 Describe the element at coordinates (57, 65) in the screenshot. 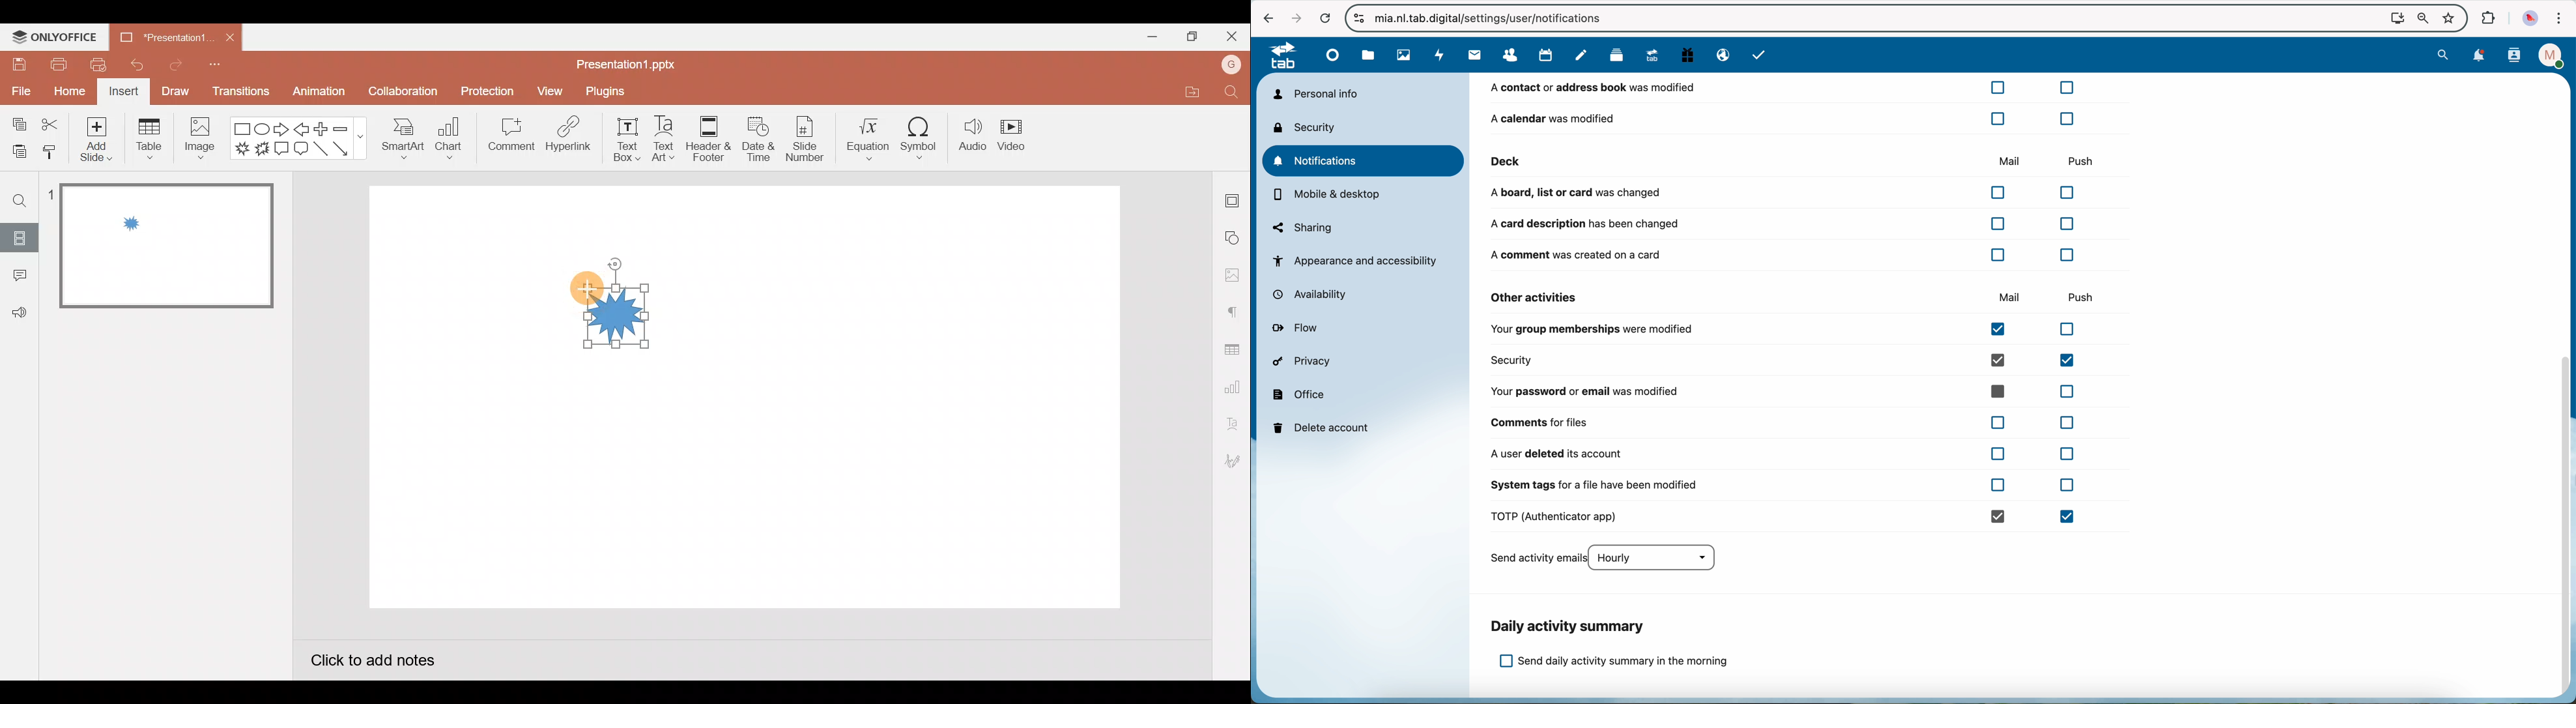

I see `Print file` at that location.